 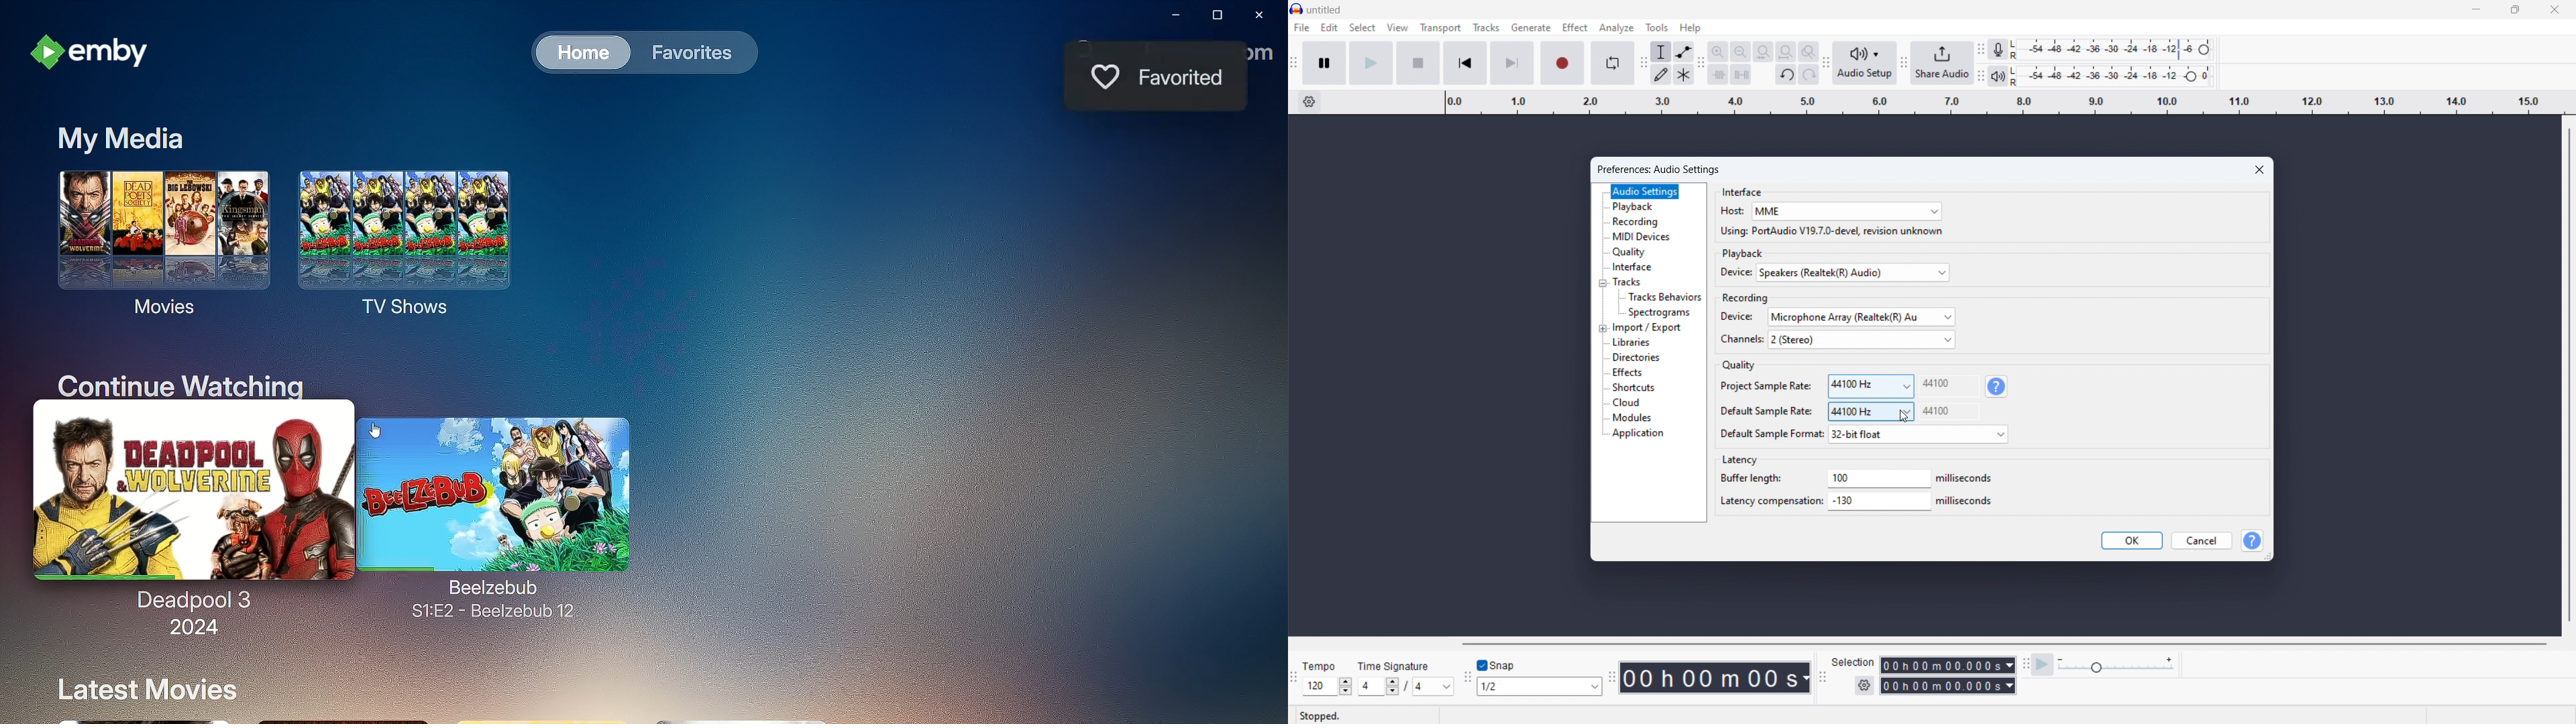 I want to click on Tempo, so click(x=1320, y=666).